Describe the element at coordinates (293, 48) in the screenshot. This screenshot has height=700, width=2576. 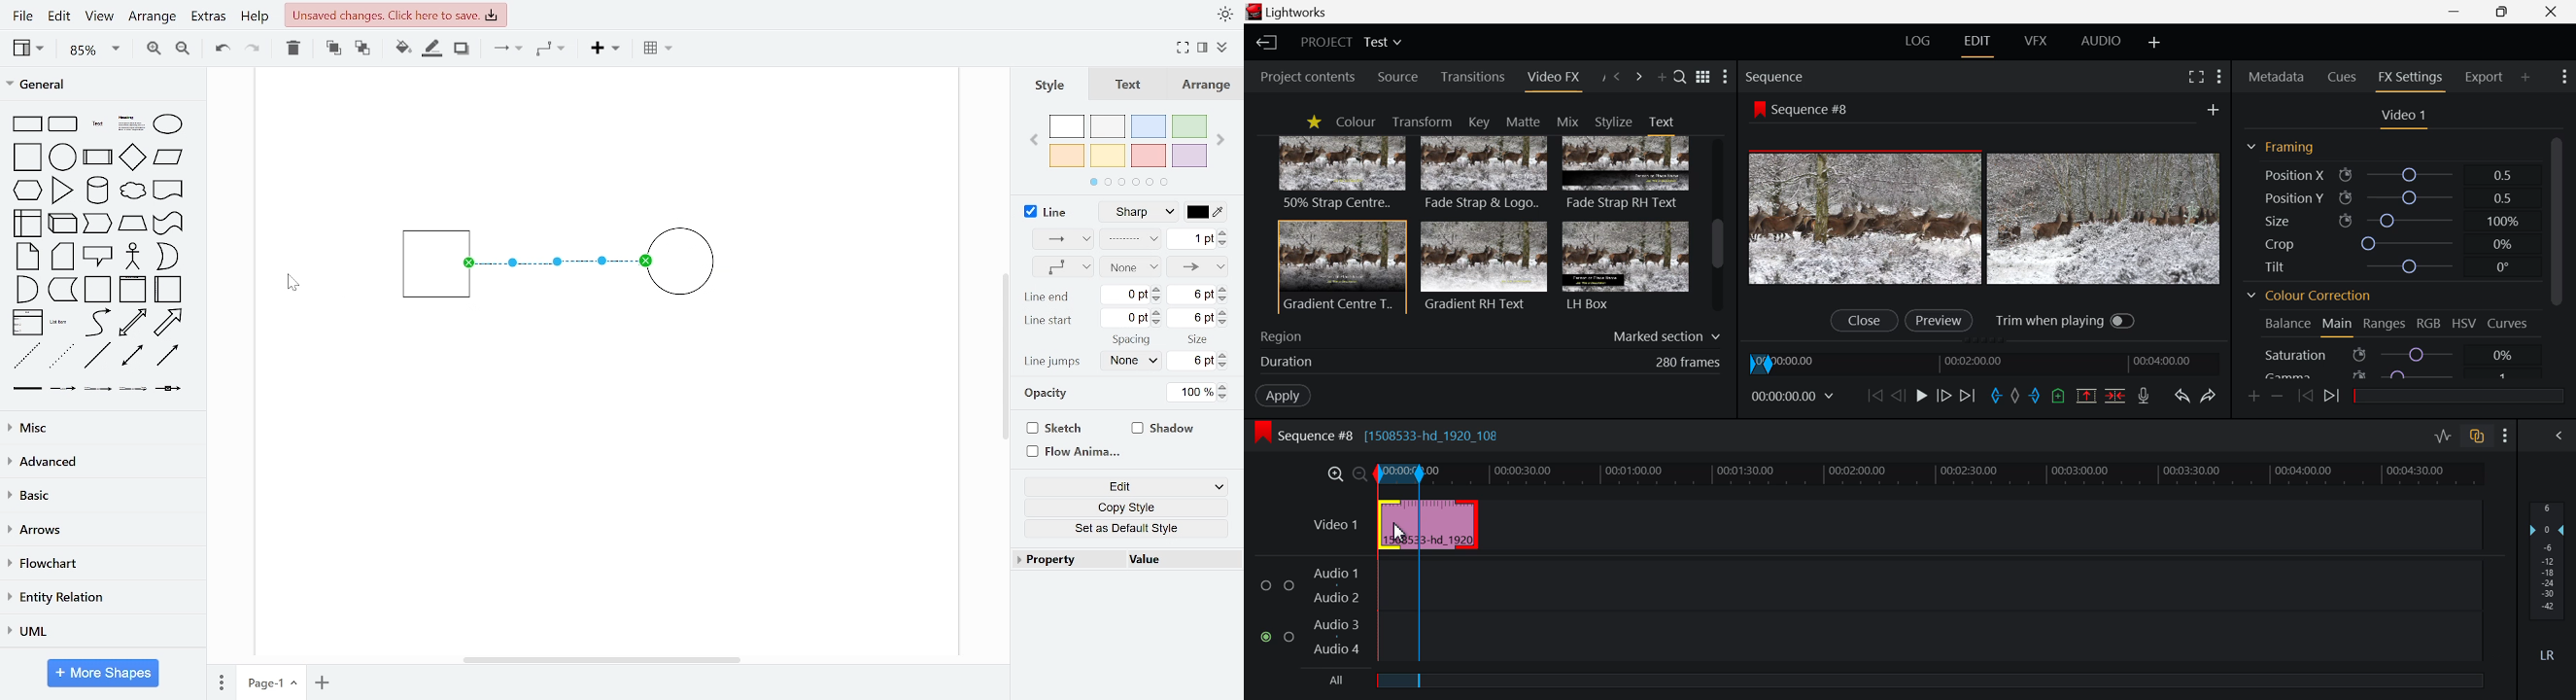
I see `delete` at that location.